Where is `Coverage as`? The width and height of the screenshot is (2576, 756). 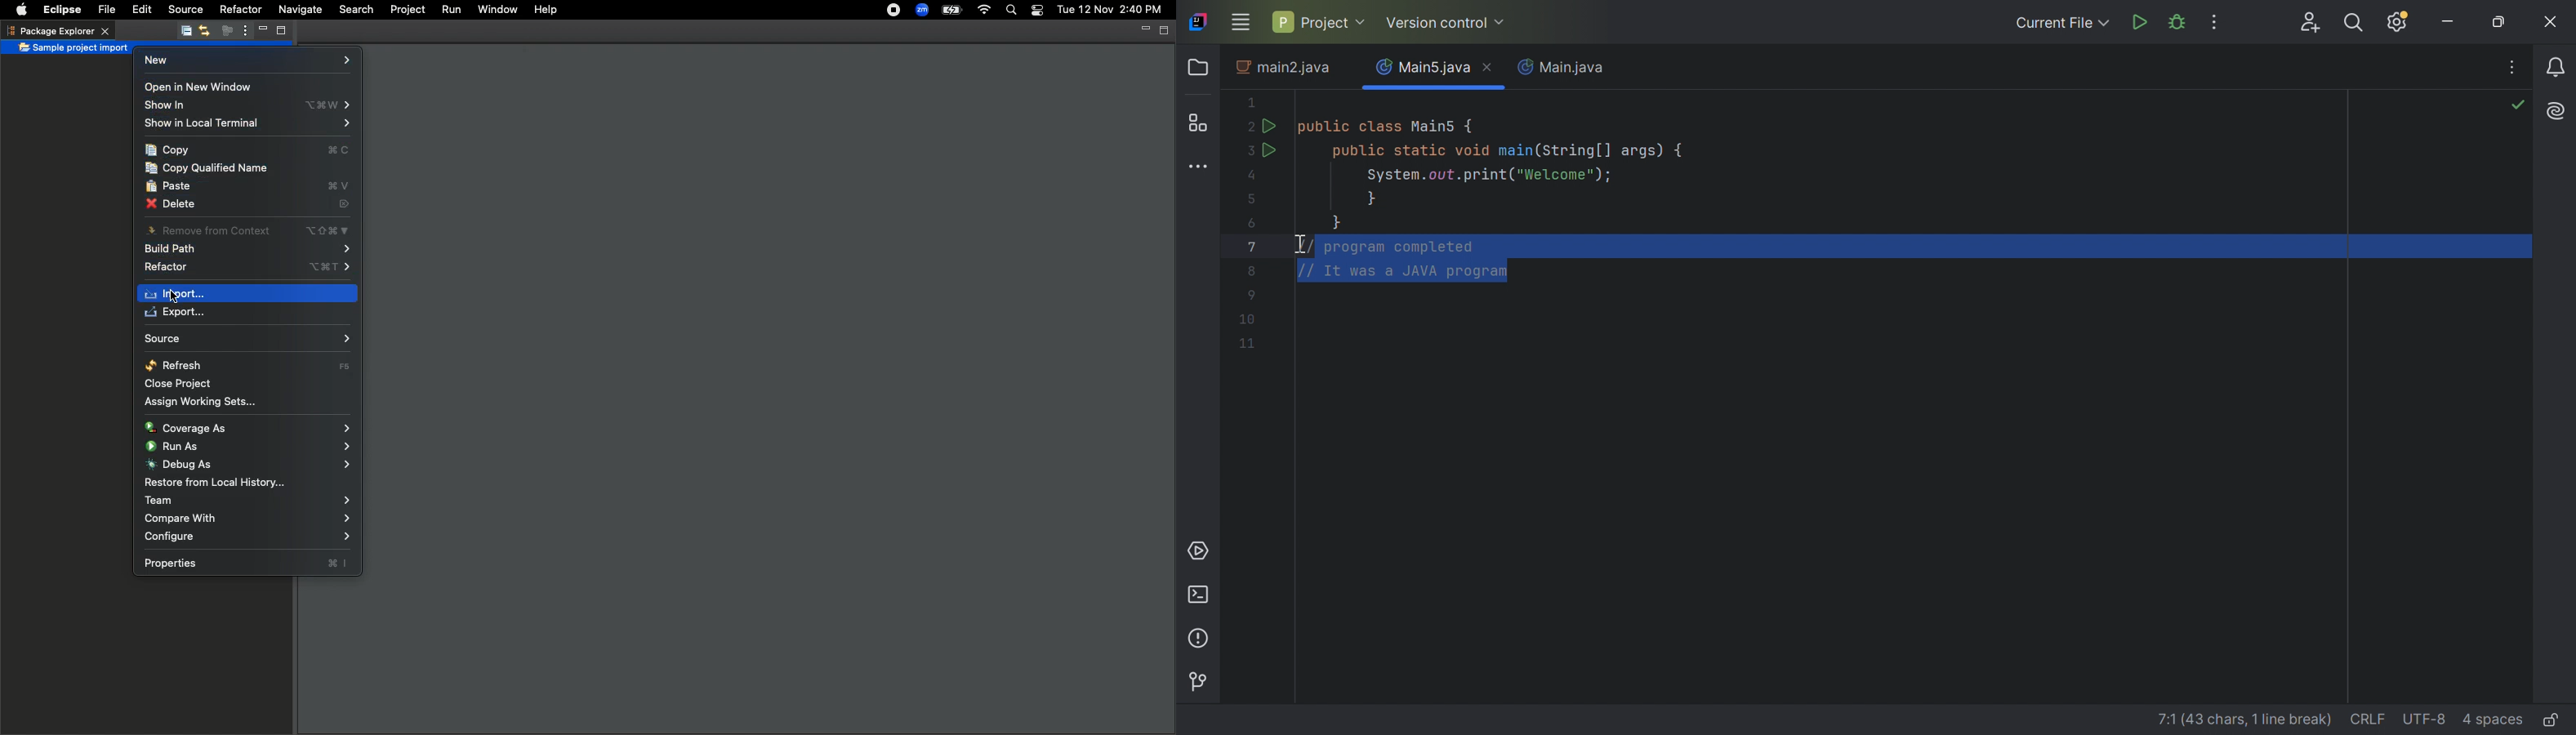 Coverage as is located at coordinates (247, 427).